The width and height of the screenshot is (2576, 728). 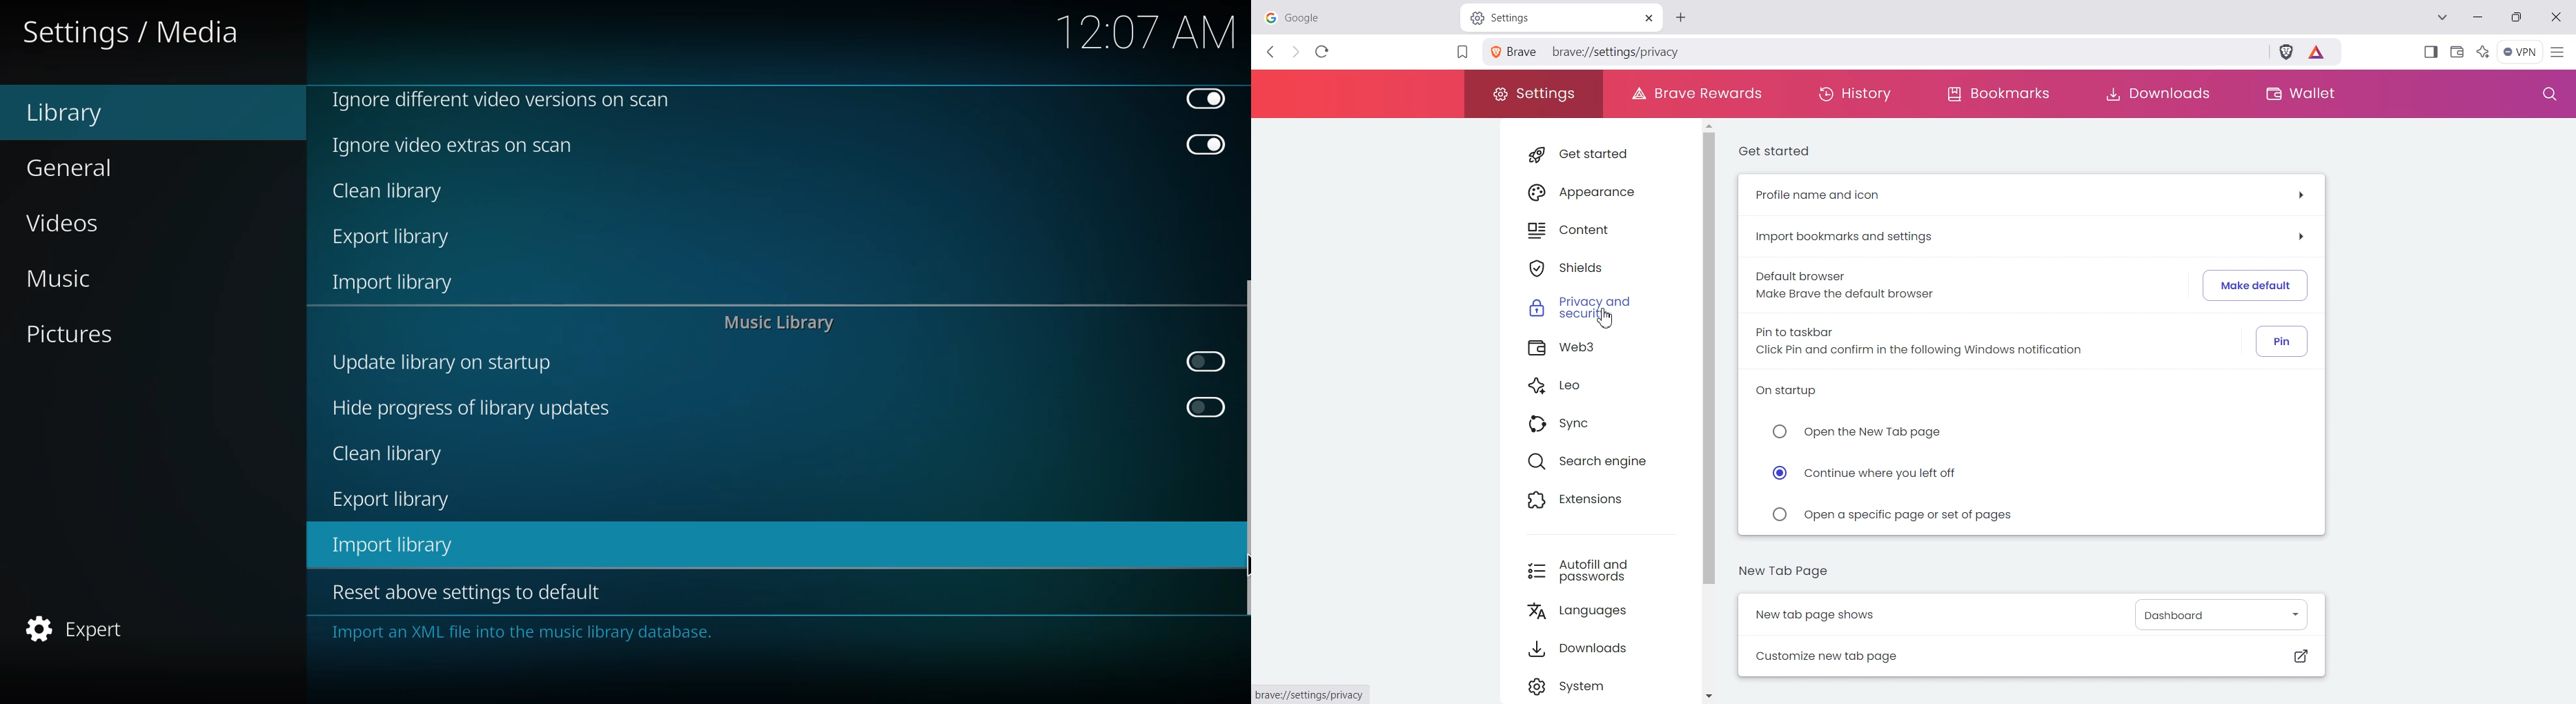 I want to click on export, so click(x=391, y=500).